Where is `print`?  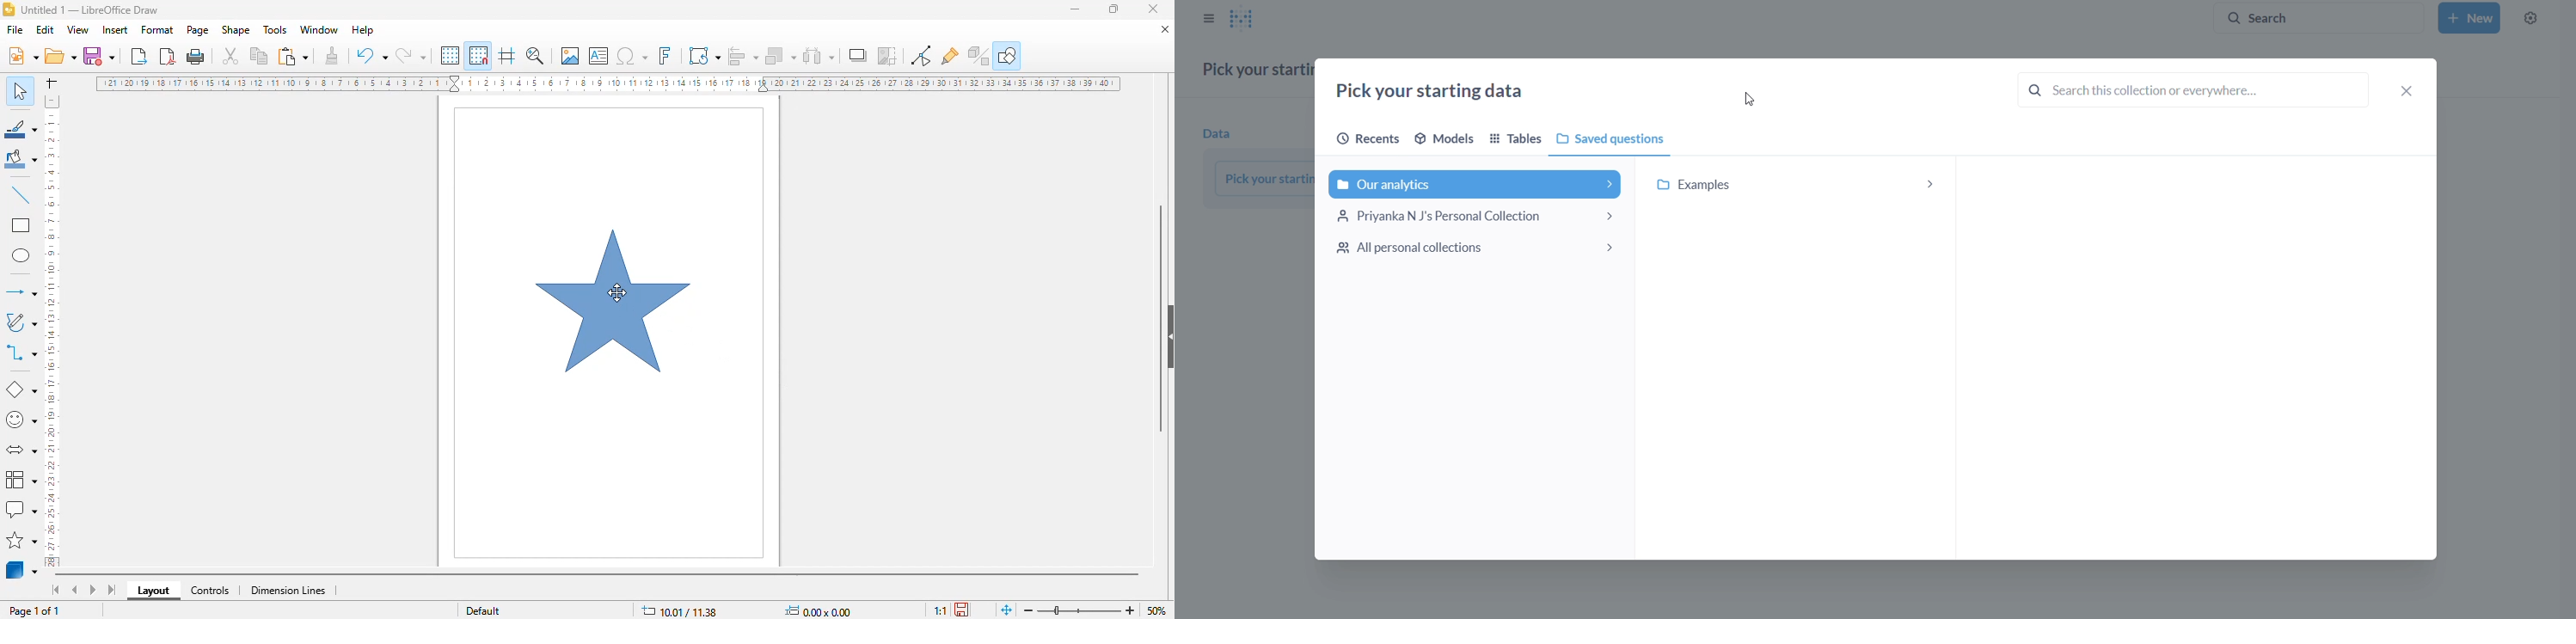
print is located at coordinates (196, 57).